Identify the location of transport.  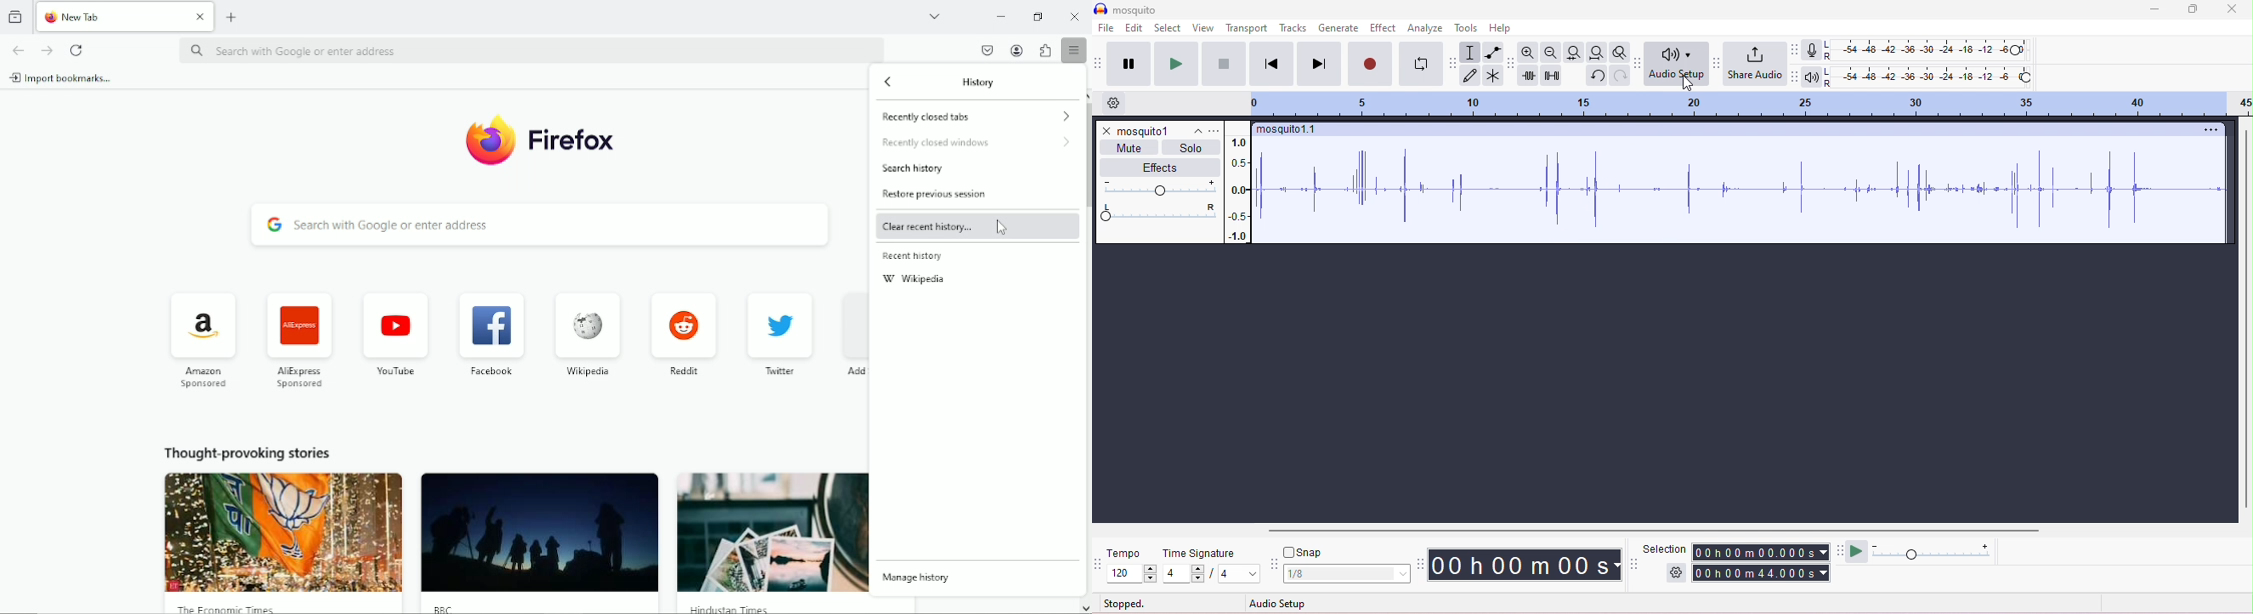
(1248, 28).